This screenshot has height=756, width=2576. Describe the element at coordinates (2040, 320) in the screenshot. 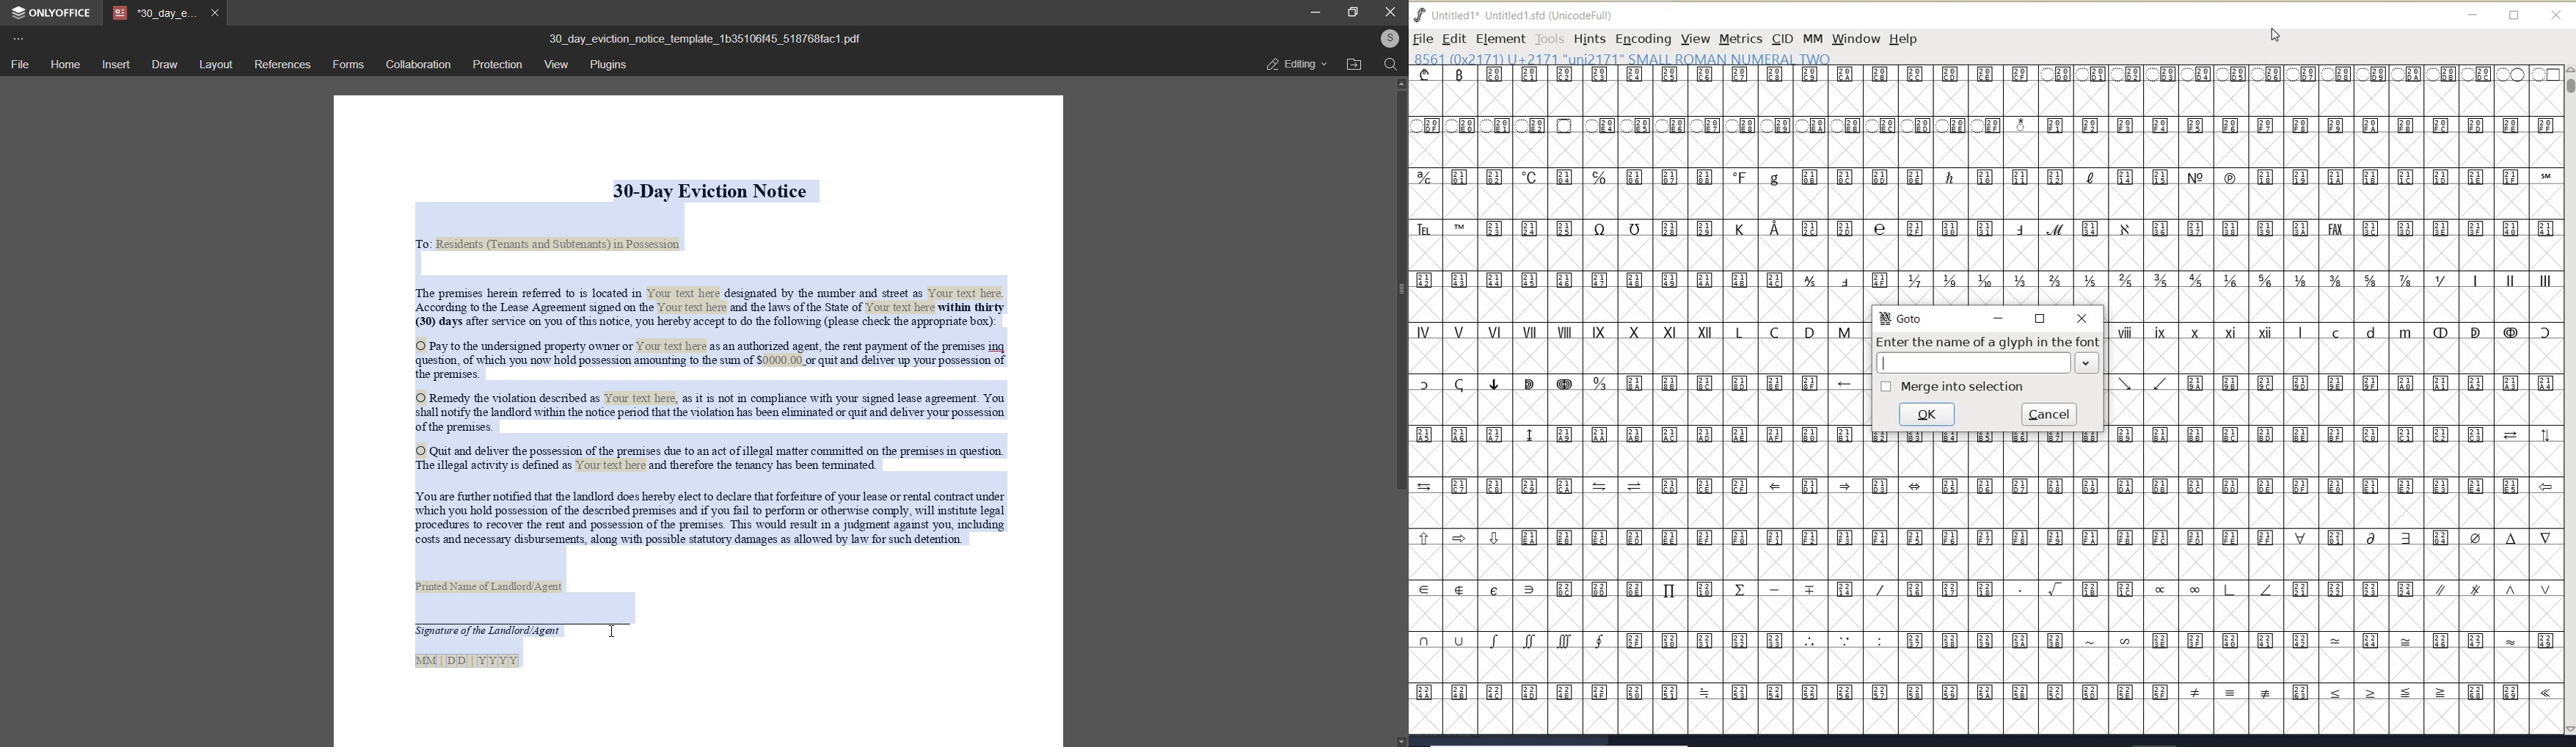

I see `RESTORE` at that location.